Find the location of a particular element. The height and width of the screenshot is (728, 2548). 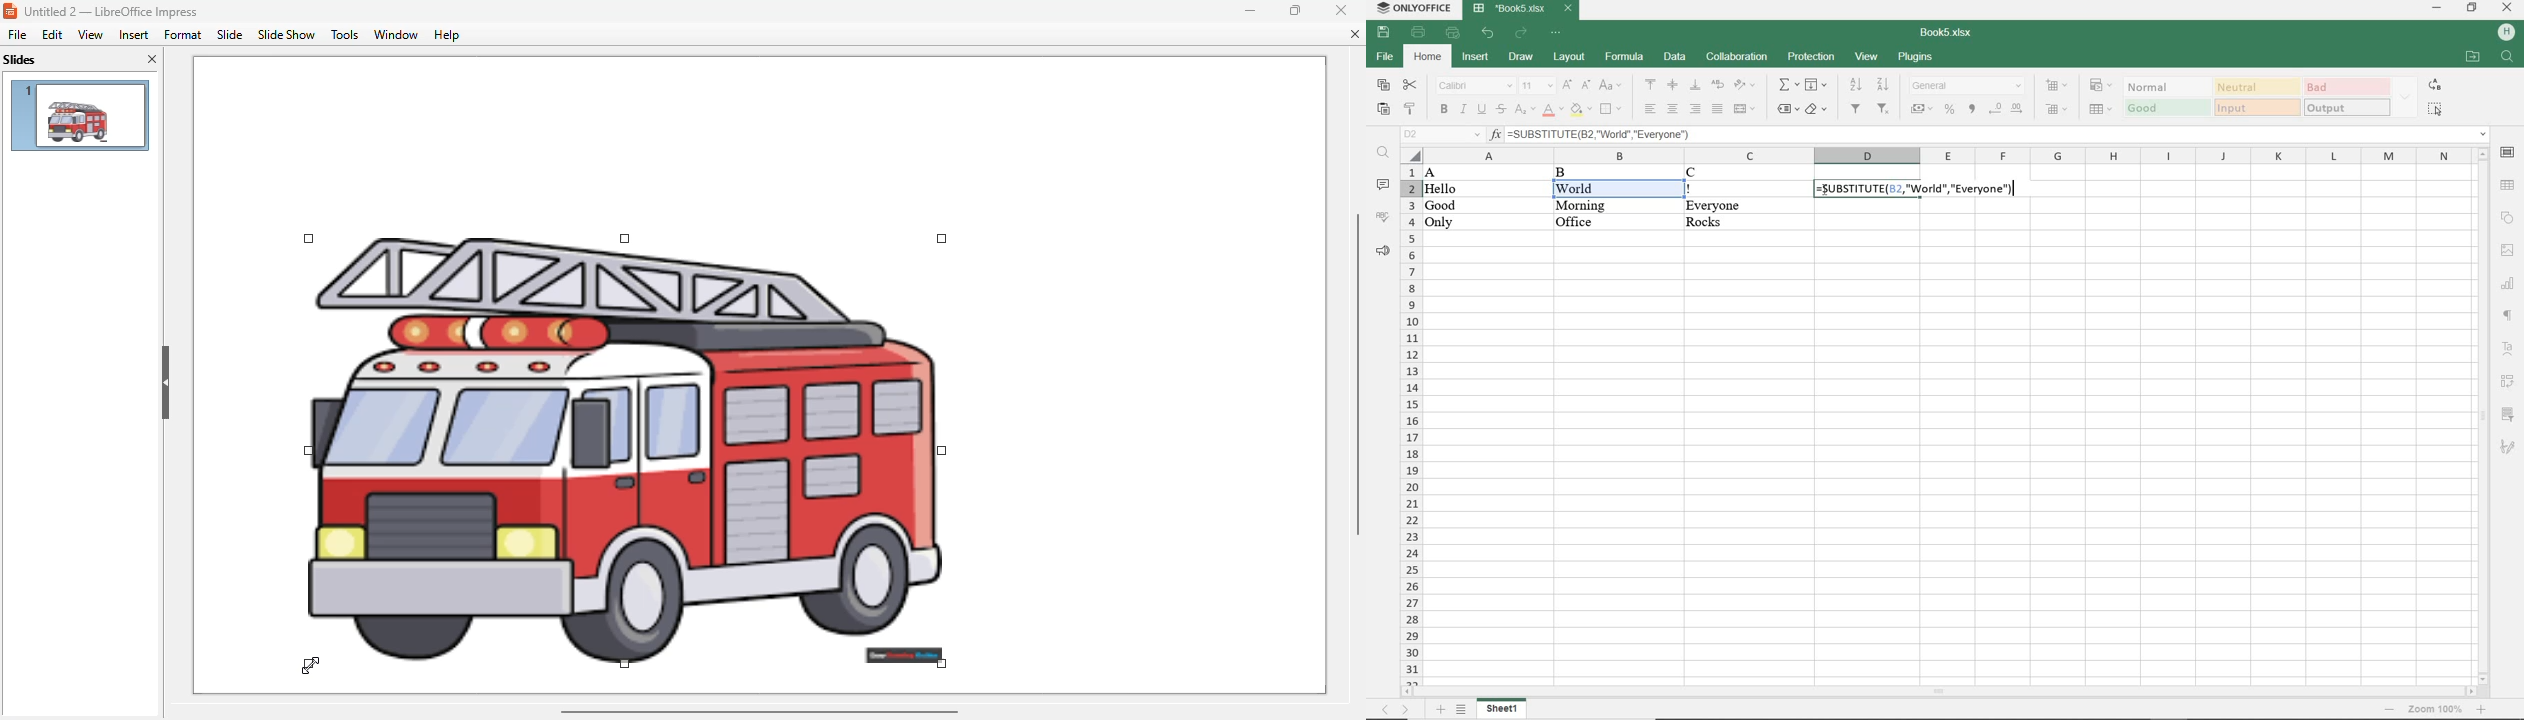

layout is located at coordinates (1569, 57).